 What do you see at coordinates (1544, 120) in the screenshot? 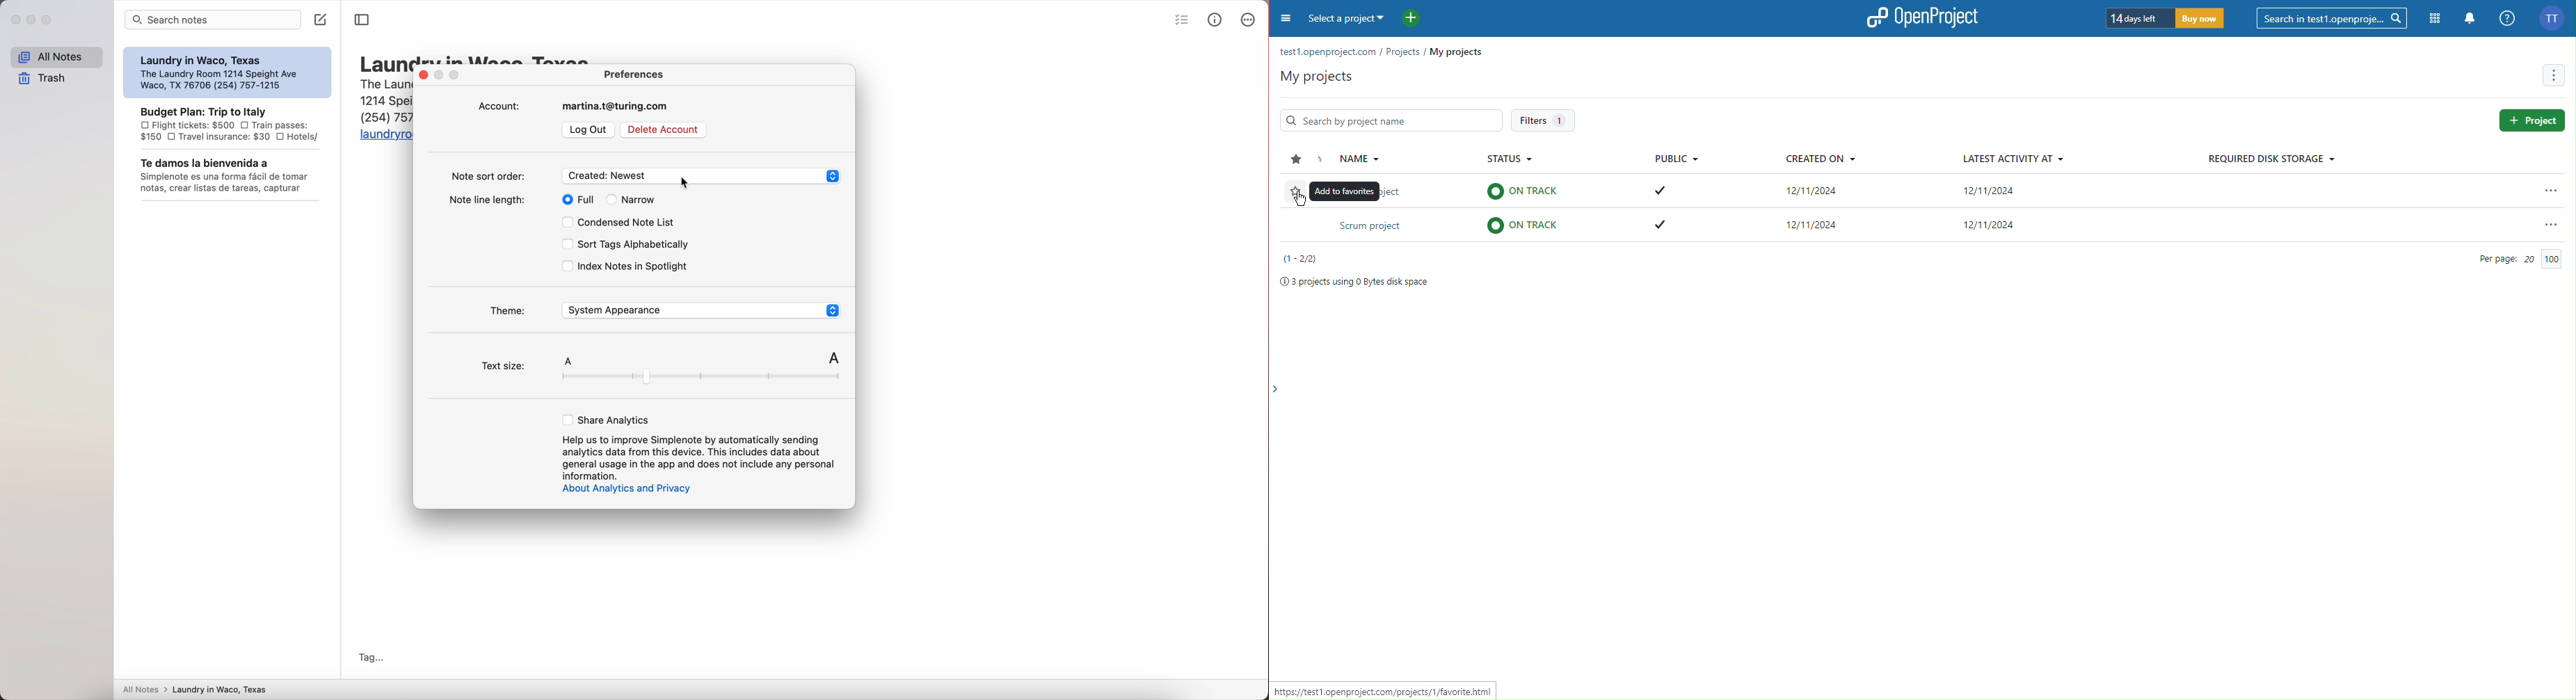
I see `Filters` at bounding box center [1544, 120].